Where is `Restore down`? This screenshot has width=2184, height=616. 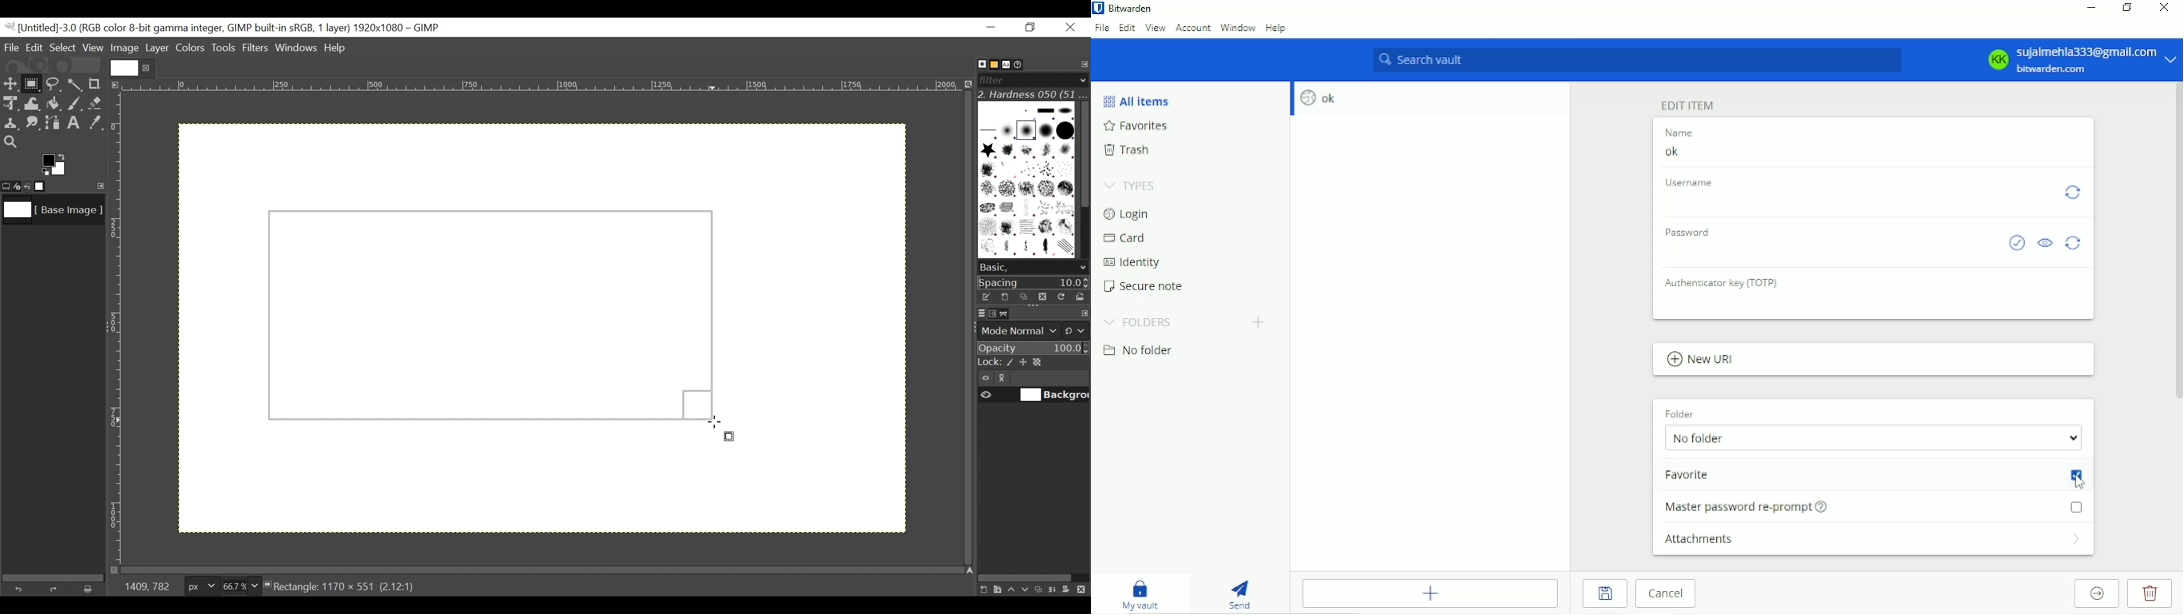 Restore down is located at coordinates (2128, 7).